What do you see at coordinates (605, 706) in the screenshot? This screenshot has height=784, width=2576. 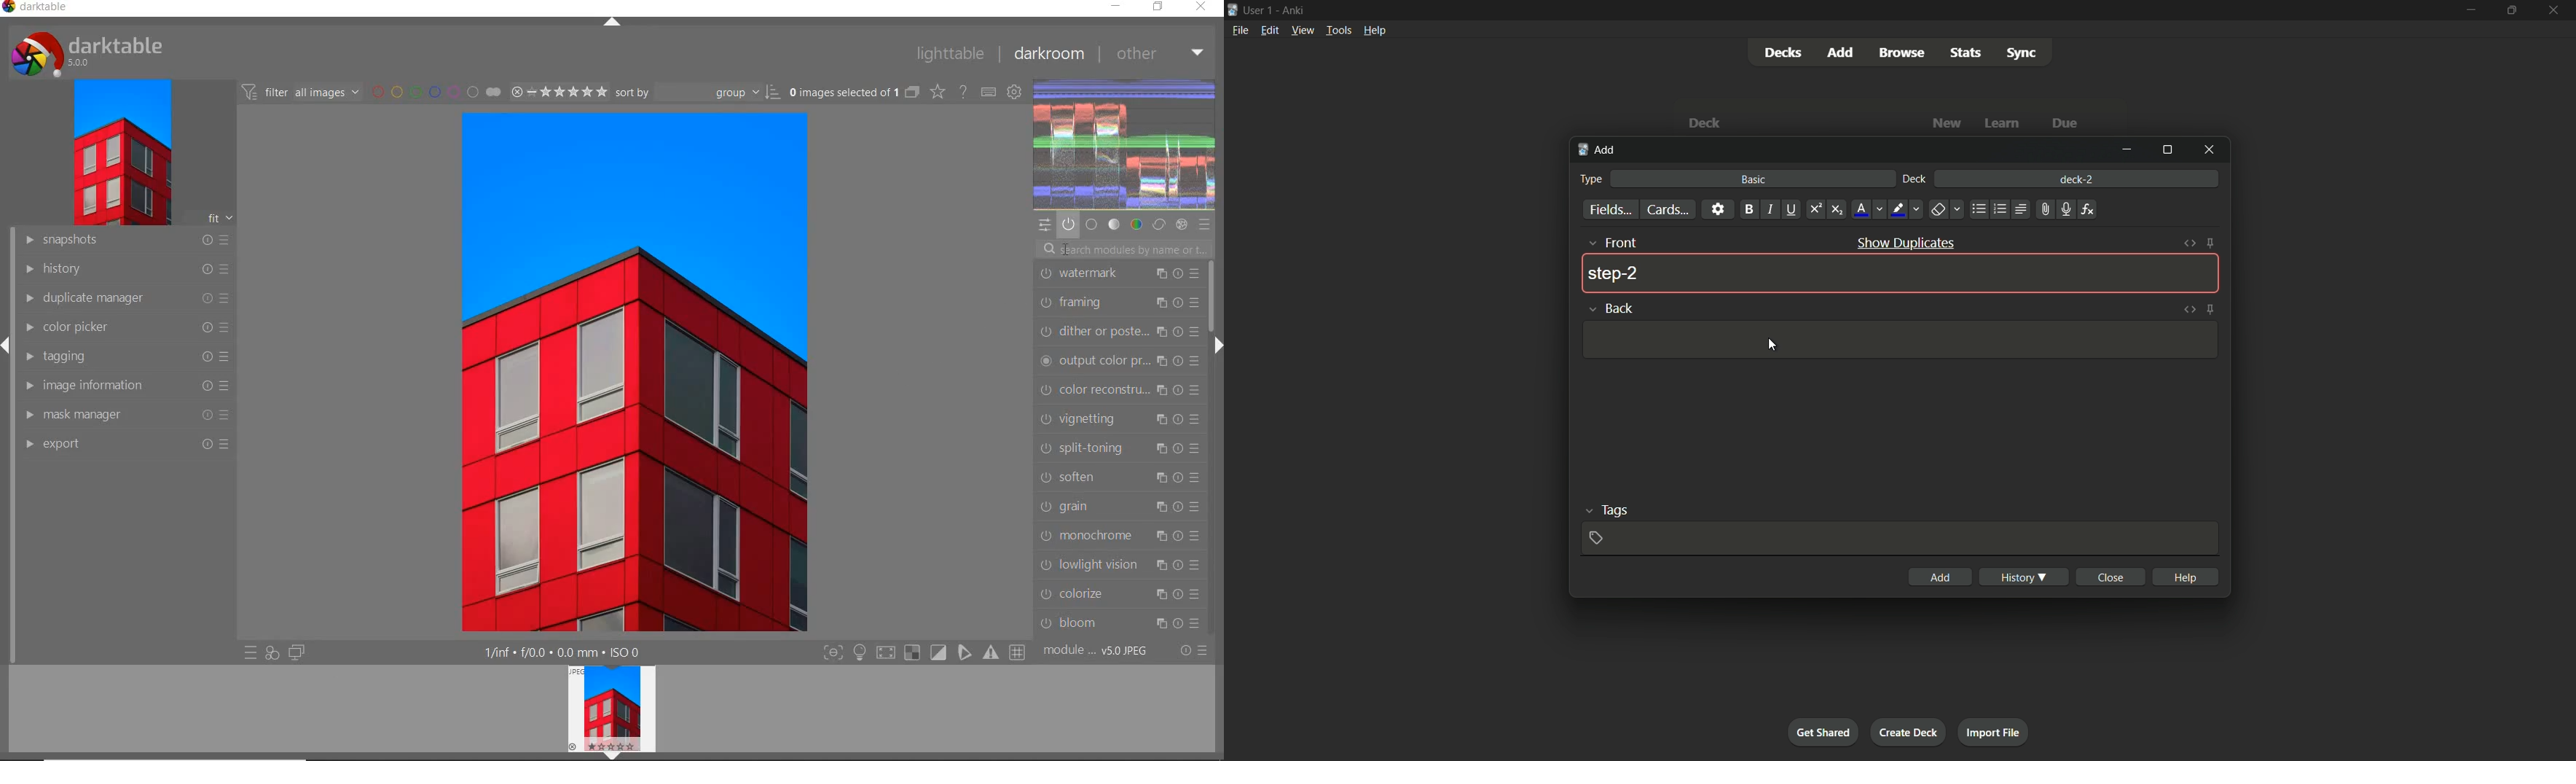 I see `Image preview` at bounding box center [605, 706].